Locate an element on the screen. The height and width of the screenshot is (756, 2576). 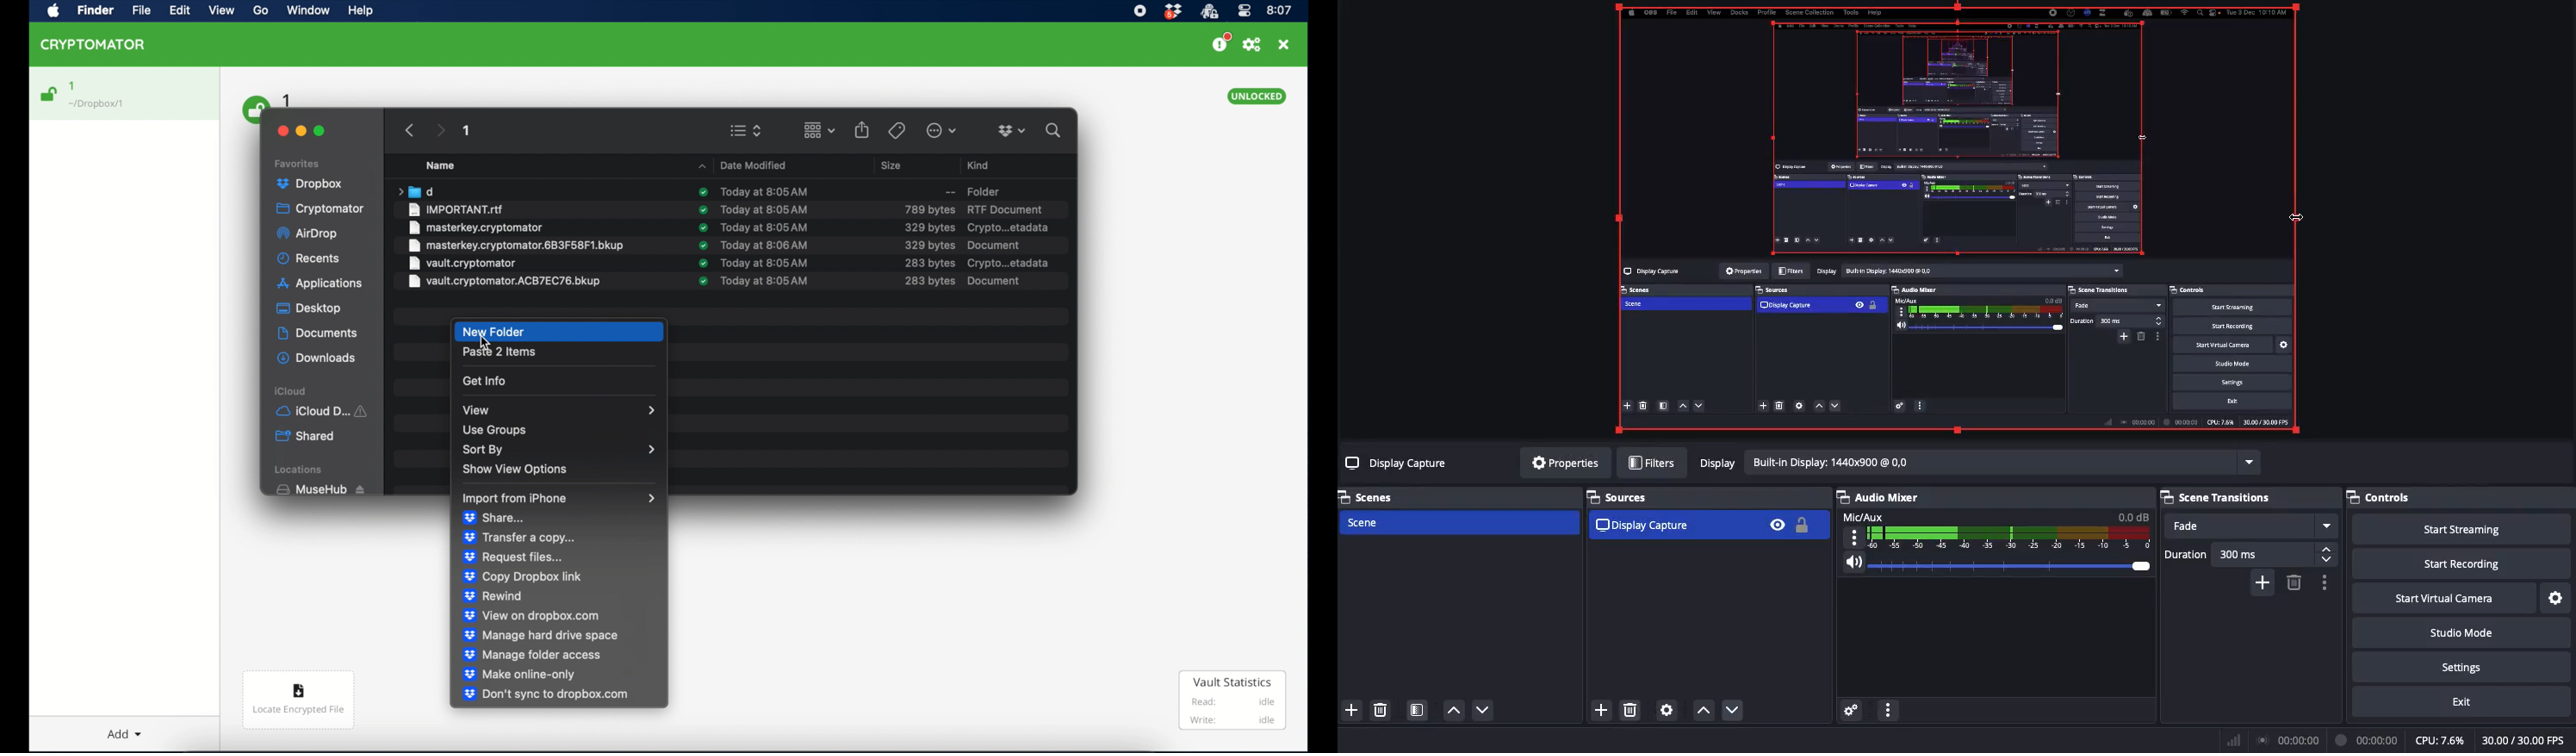
Sources is located at coordinates (1623, 497).